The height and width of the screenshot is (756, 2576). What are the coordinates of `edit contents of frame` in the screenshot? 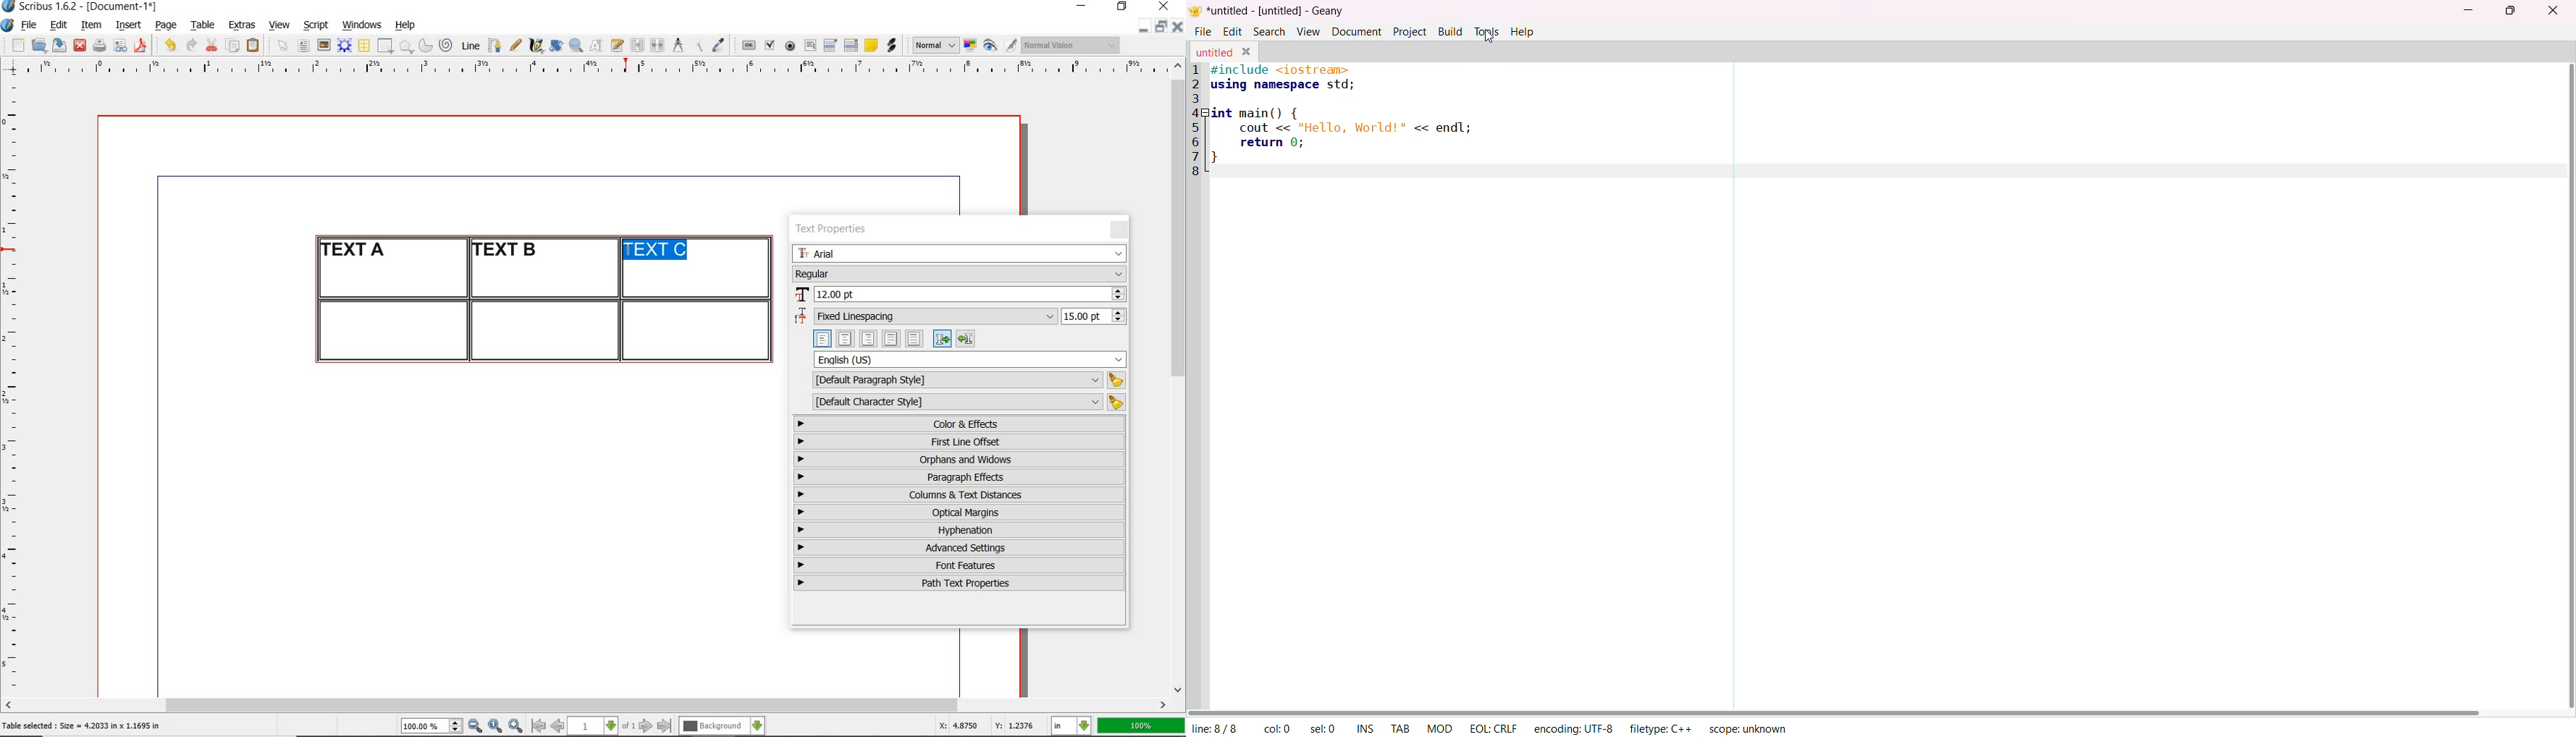 It's located at (597, 44).